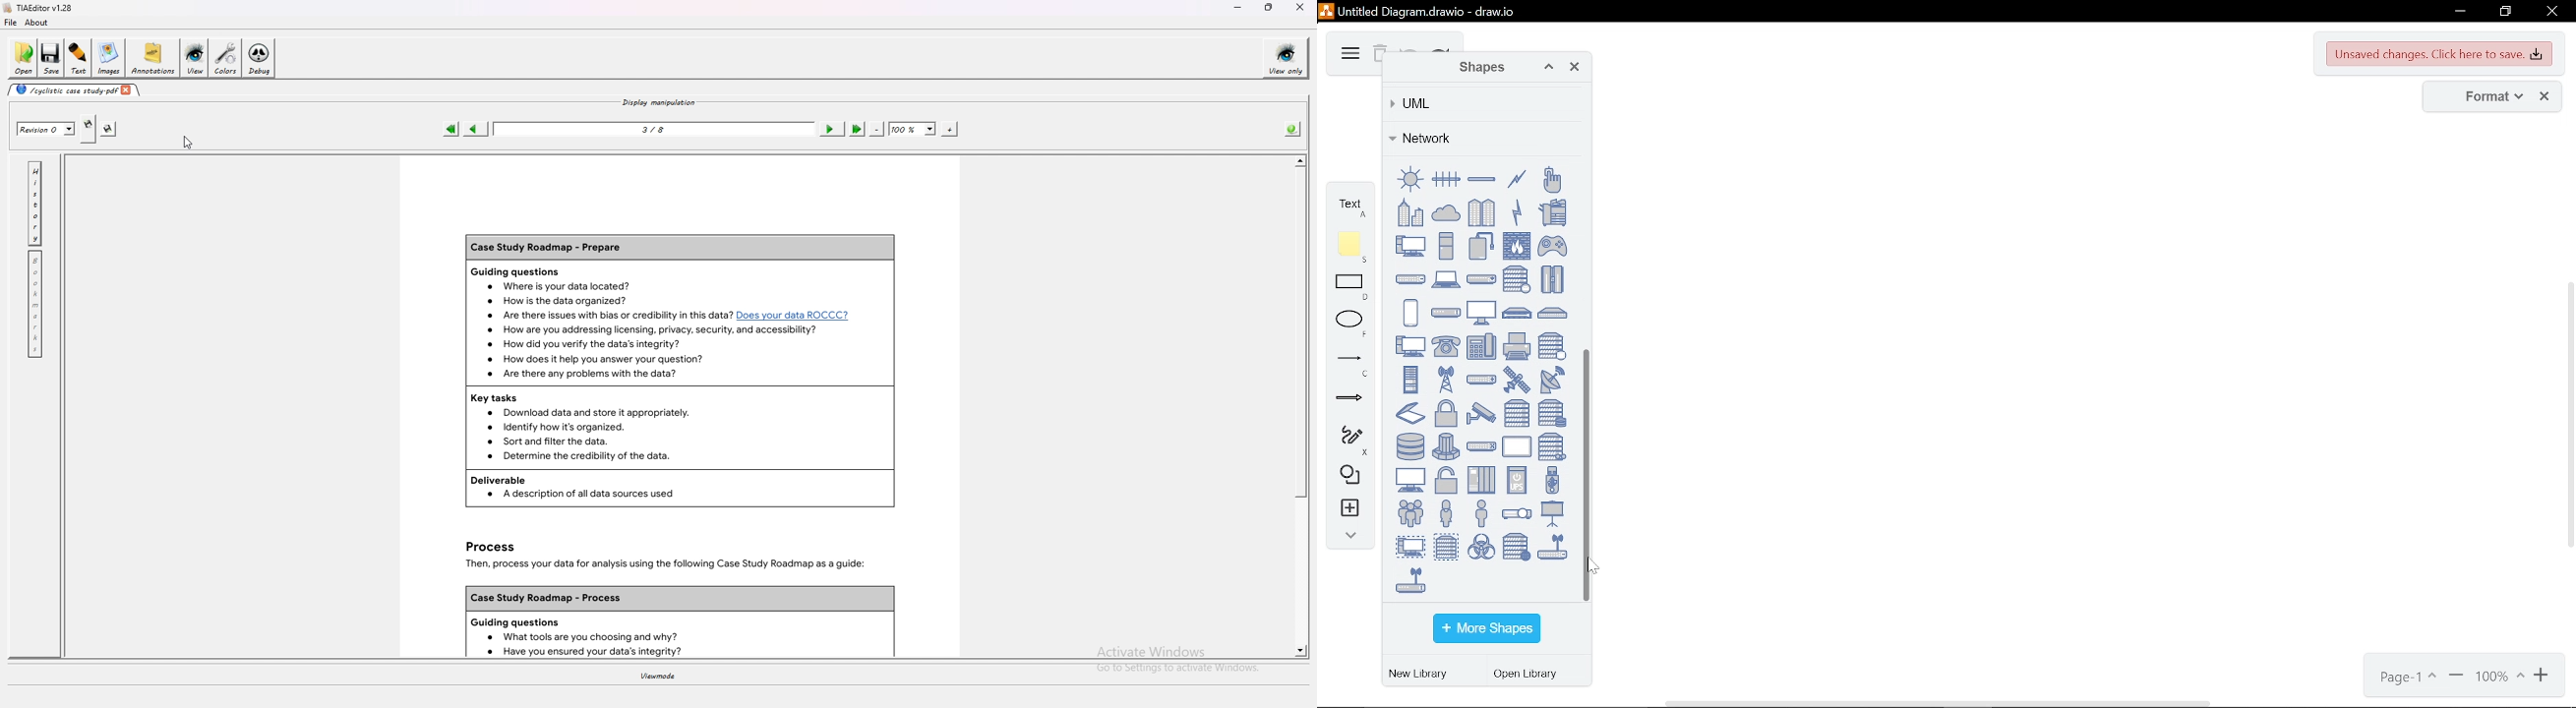  I want to click on user female, so click(1446, 512).